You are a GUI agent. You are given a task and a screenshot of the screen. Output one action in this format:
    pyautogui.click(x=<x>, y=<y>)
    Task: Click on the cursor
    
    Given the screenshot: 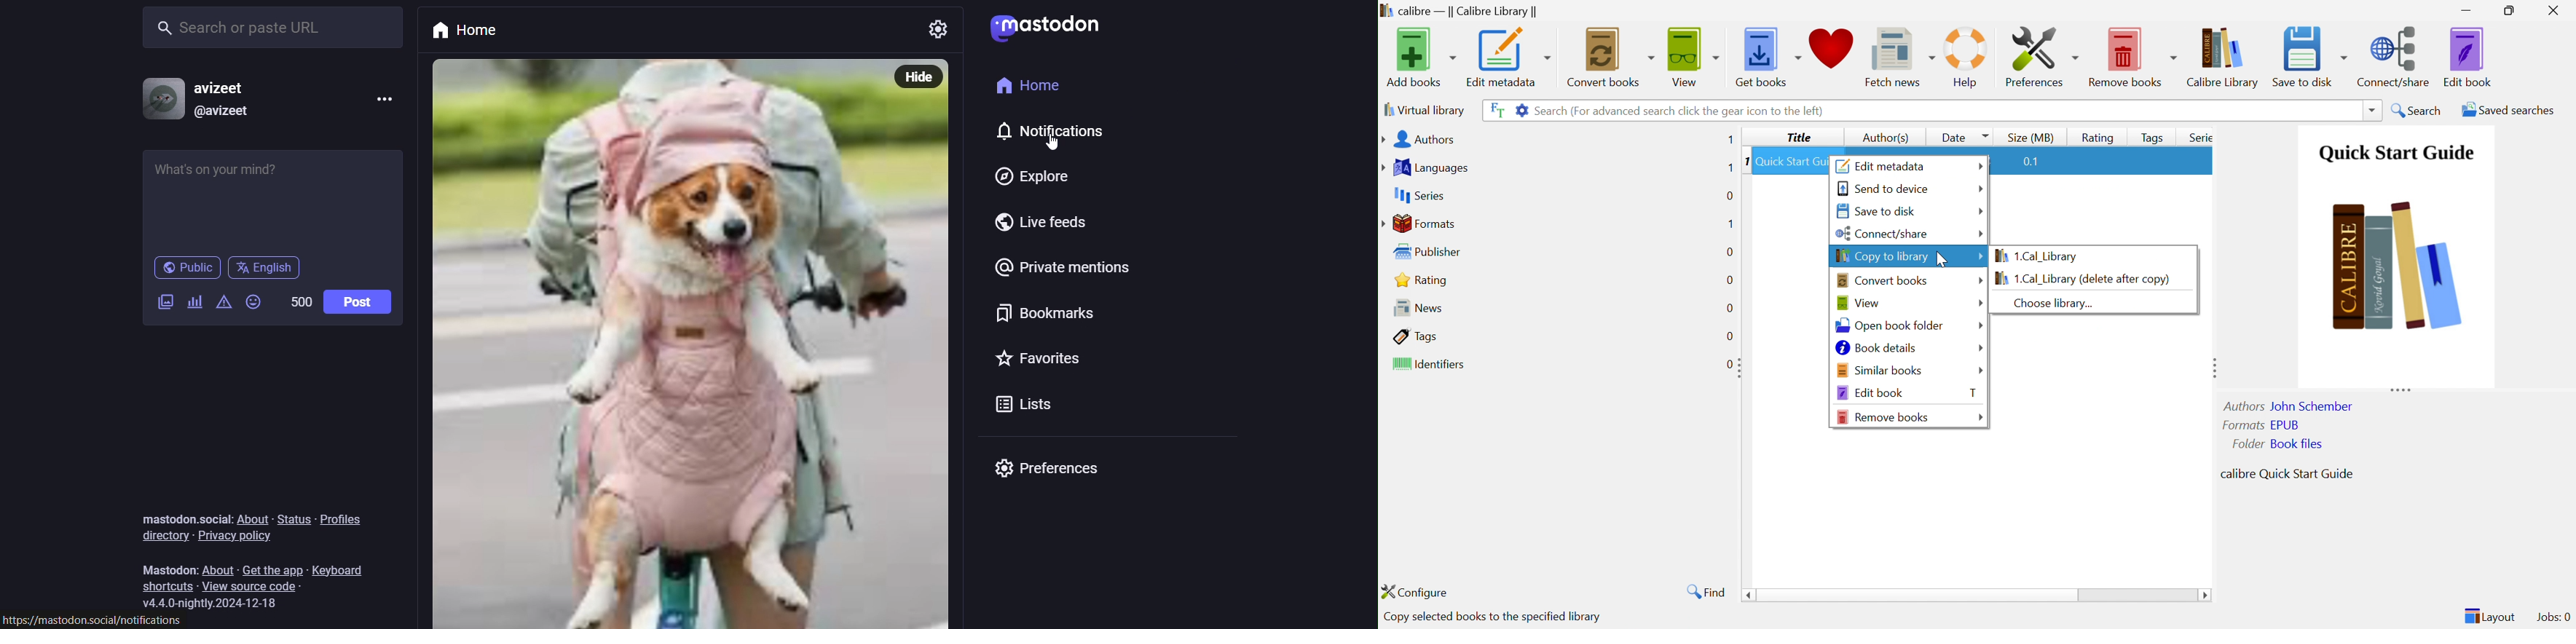 What is the action you would take?
    pyautogui.click(x=1051, y=149)
    